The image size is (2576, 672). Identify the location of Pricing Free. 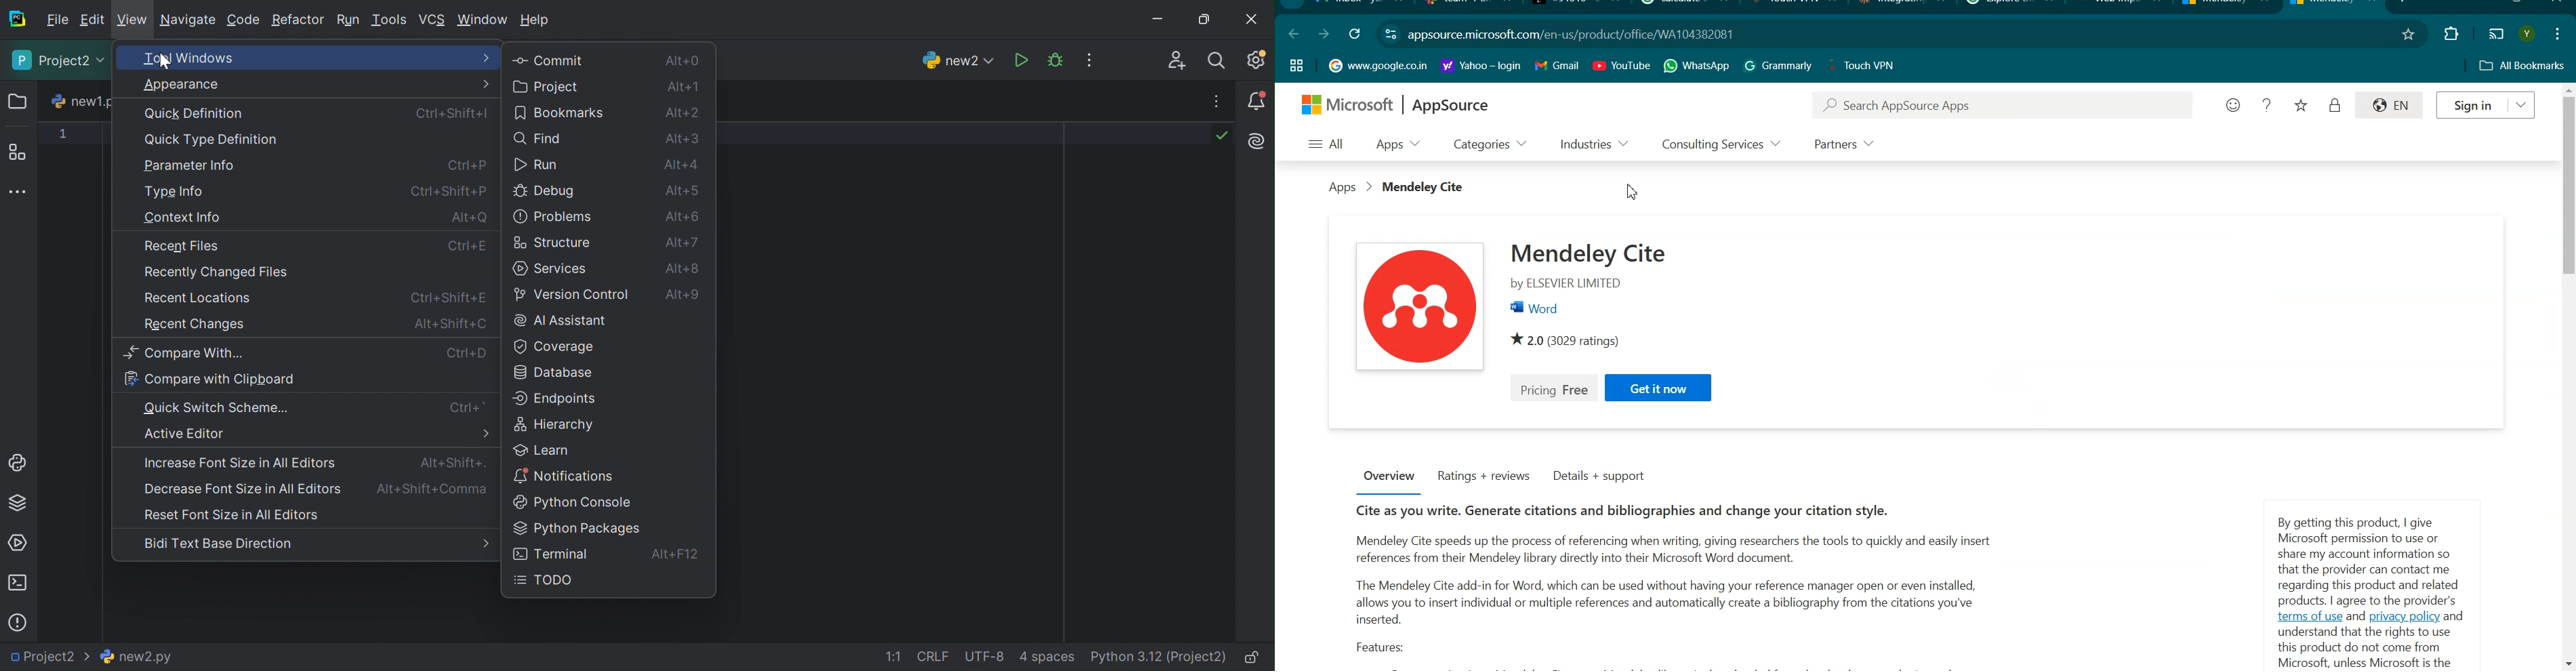
(1553, 388).